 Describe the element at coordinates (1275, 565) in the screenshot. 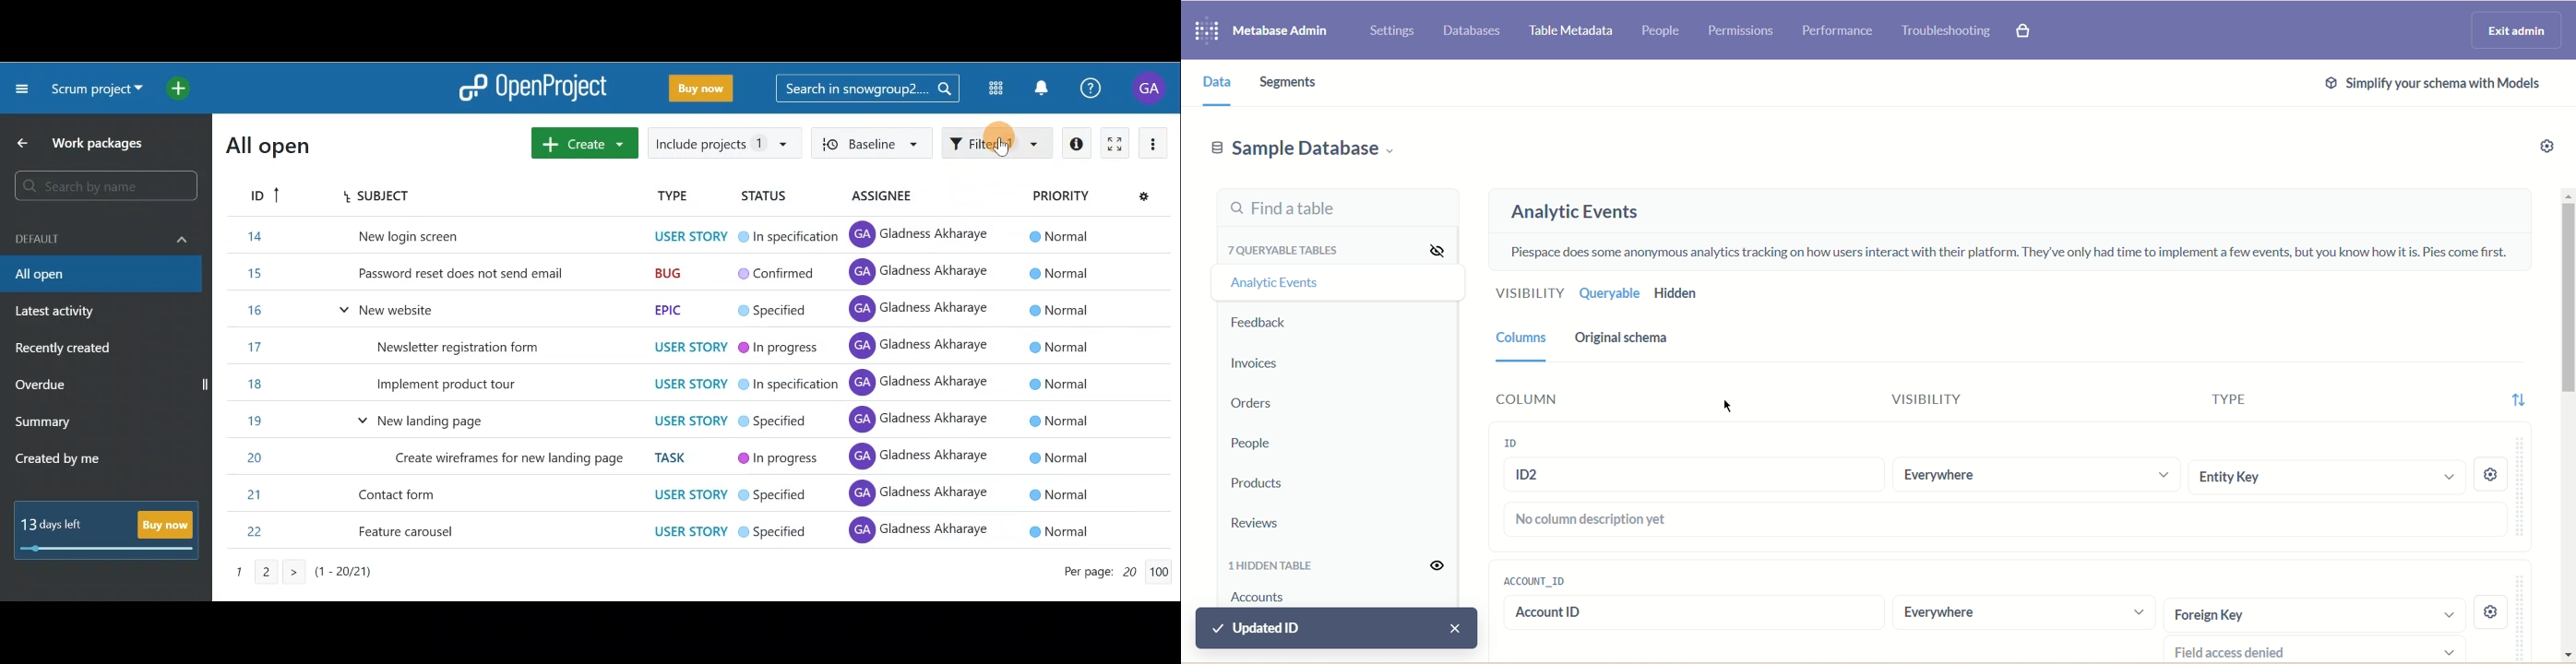

I see `1 hidden table` at that location.